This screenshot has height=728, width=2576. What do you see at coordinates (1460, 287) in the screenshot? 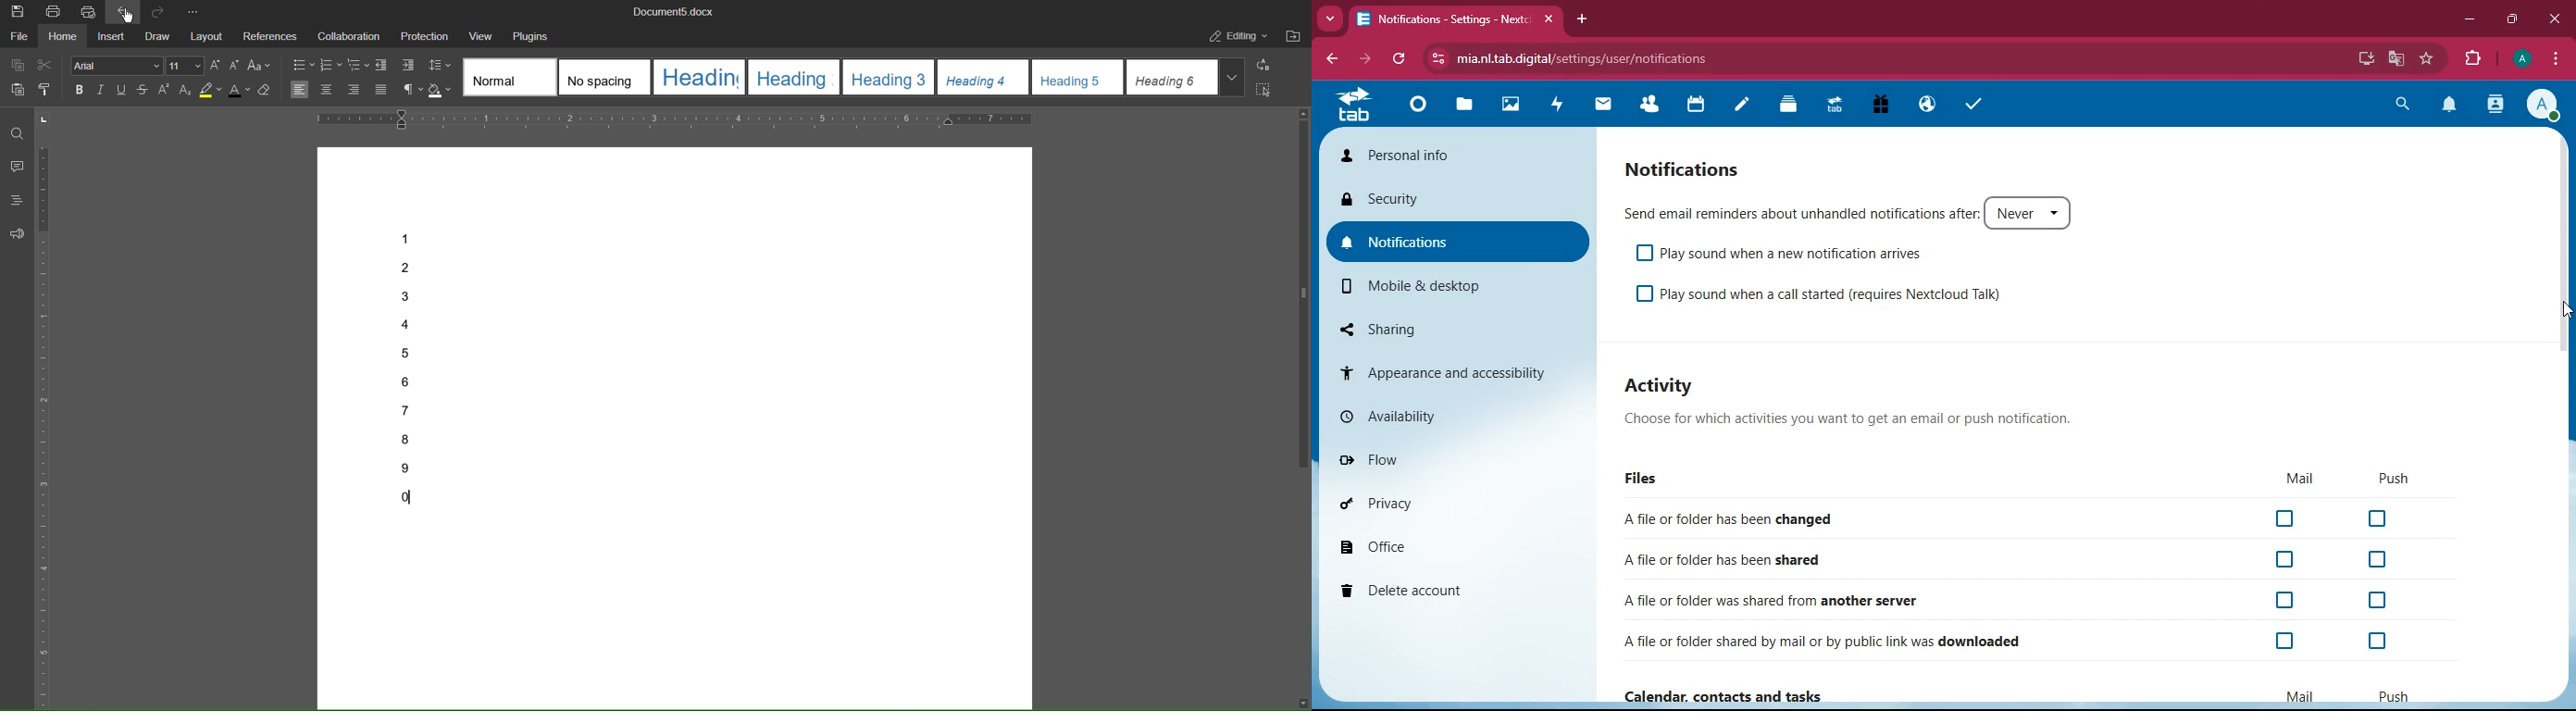
I see `mobile & desktop` at bounding box center [1460, 287].